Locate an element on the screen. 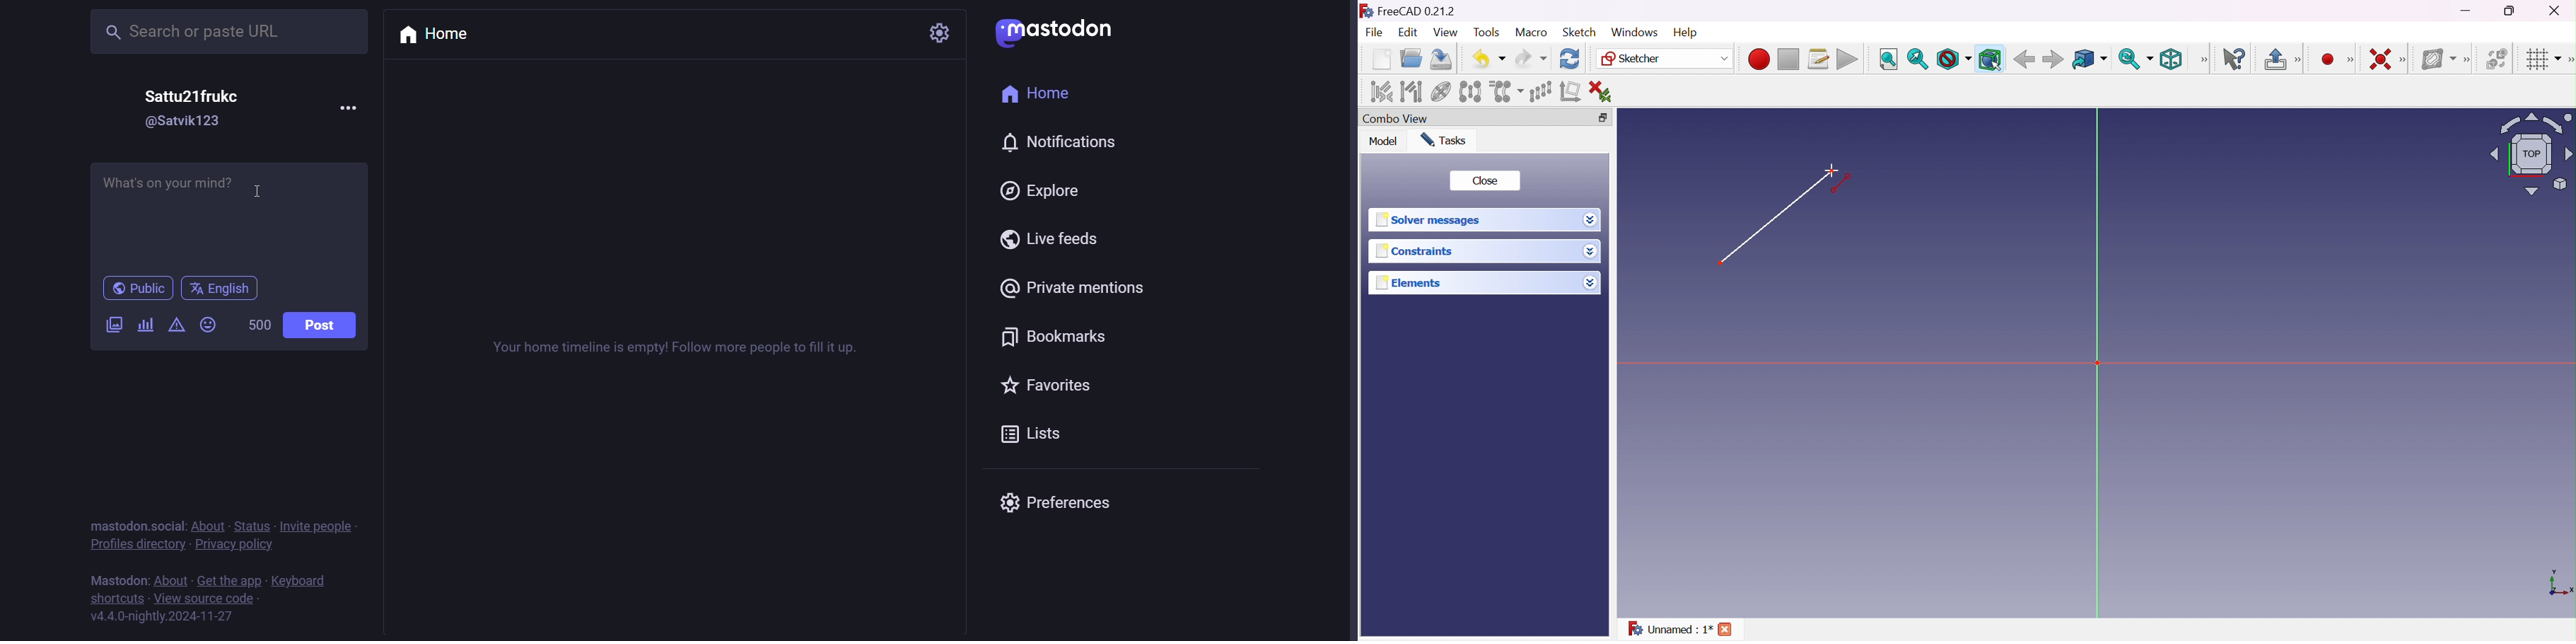 This screenshot has width=2576, height=644. Profiles directory is located at coordinates (135, 545).